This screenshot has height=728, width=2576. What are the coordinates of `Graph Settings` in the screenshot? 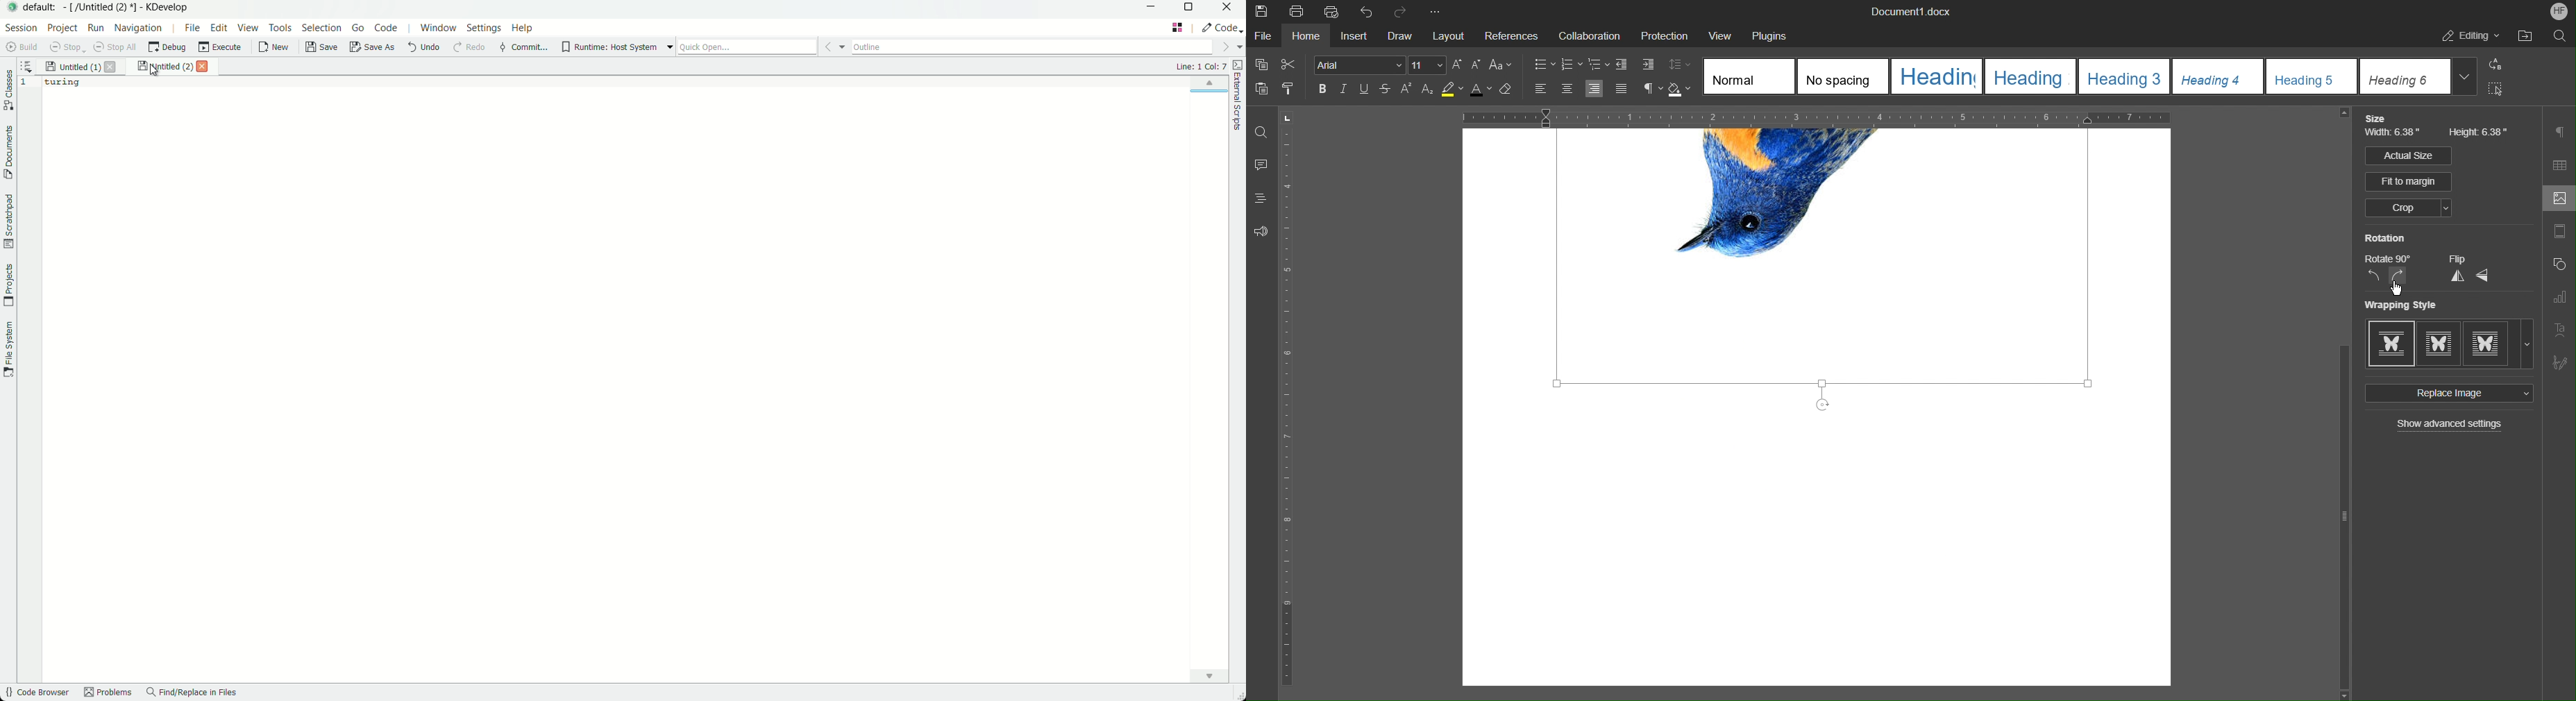 It's located at (2560, 295).